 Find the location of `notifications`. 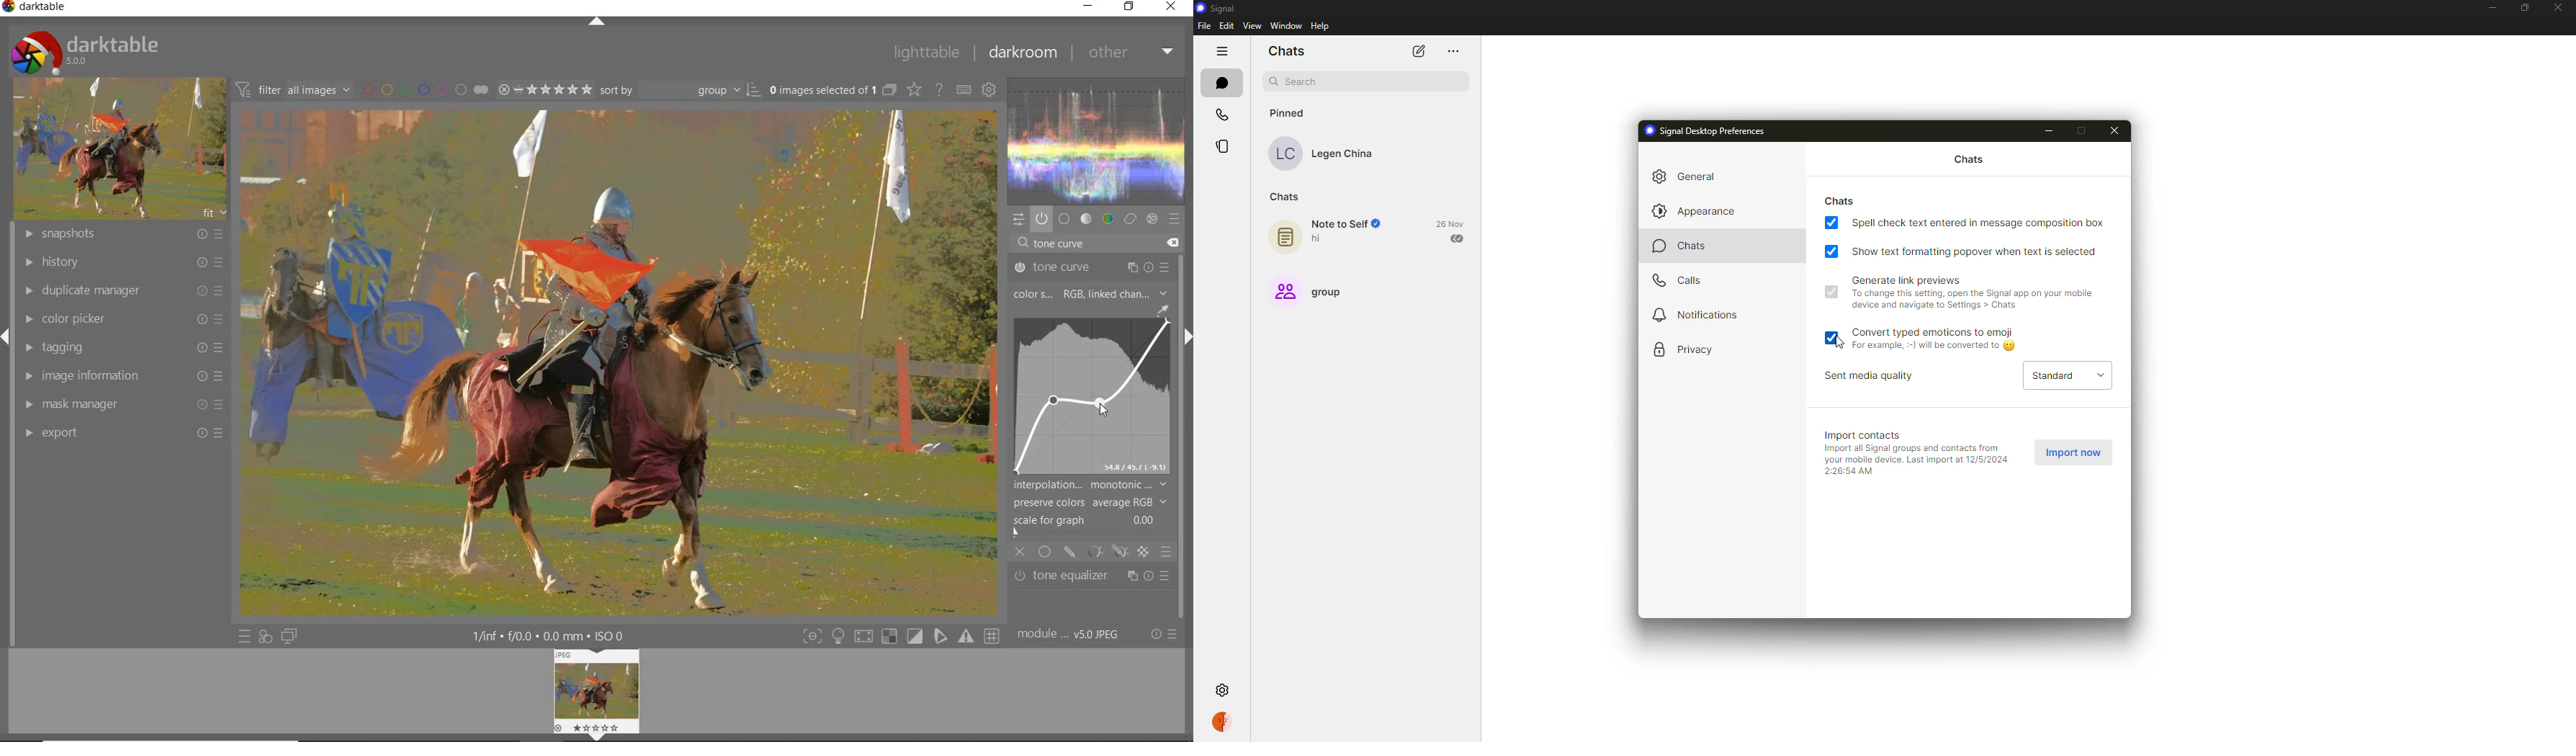

notifications is located at coordinates (1697, 314).